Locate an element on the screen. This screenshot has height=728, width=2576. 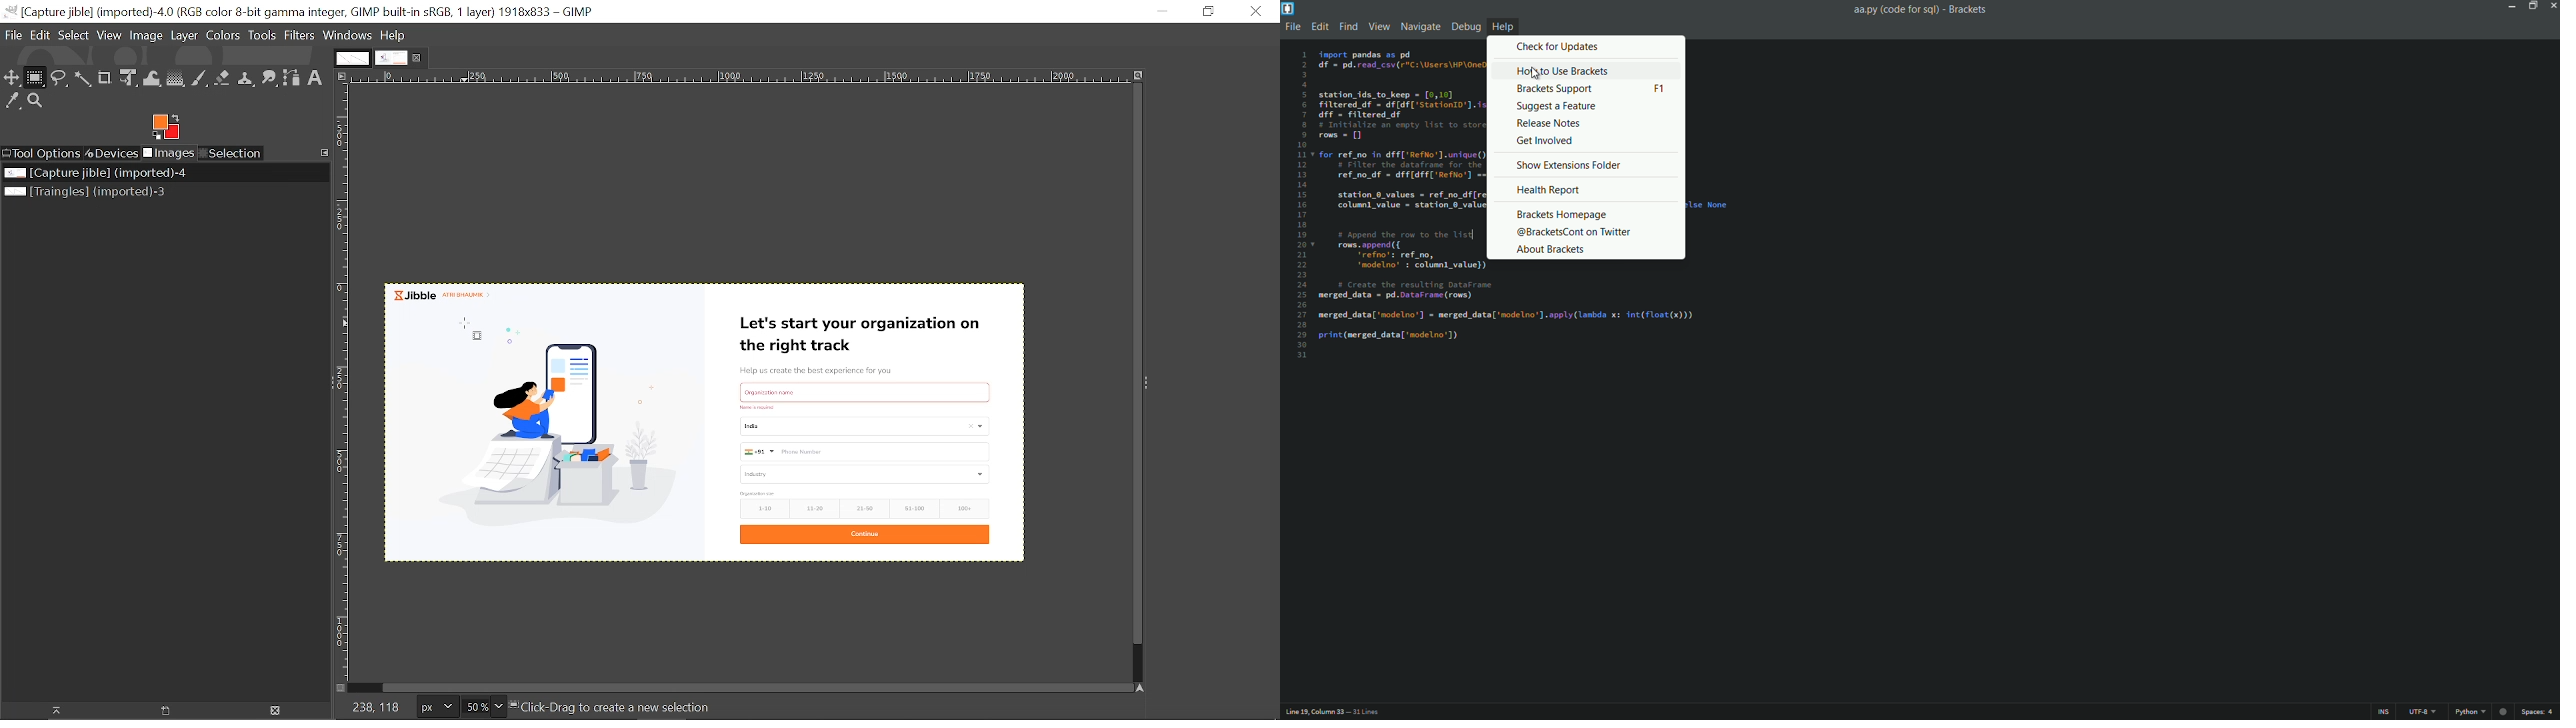
Edit is located at coordinates (40, 34).